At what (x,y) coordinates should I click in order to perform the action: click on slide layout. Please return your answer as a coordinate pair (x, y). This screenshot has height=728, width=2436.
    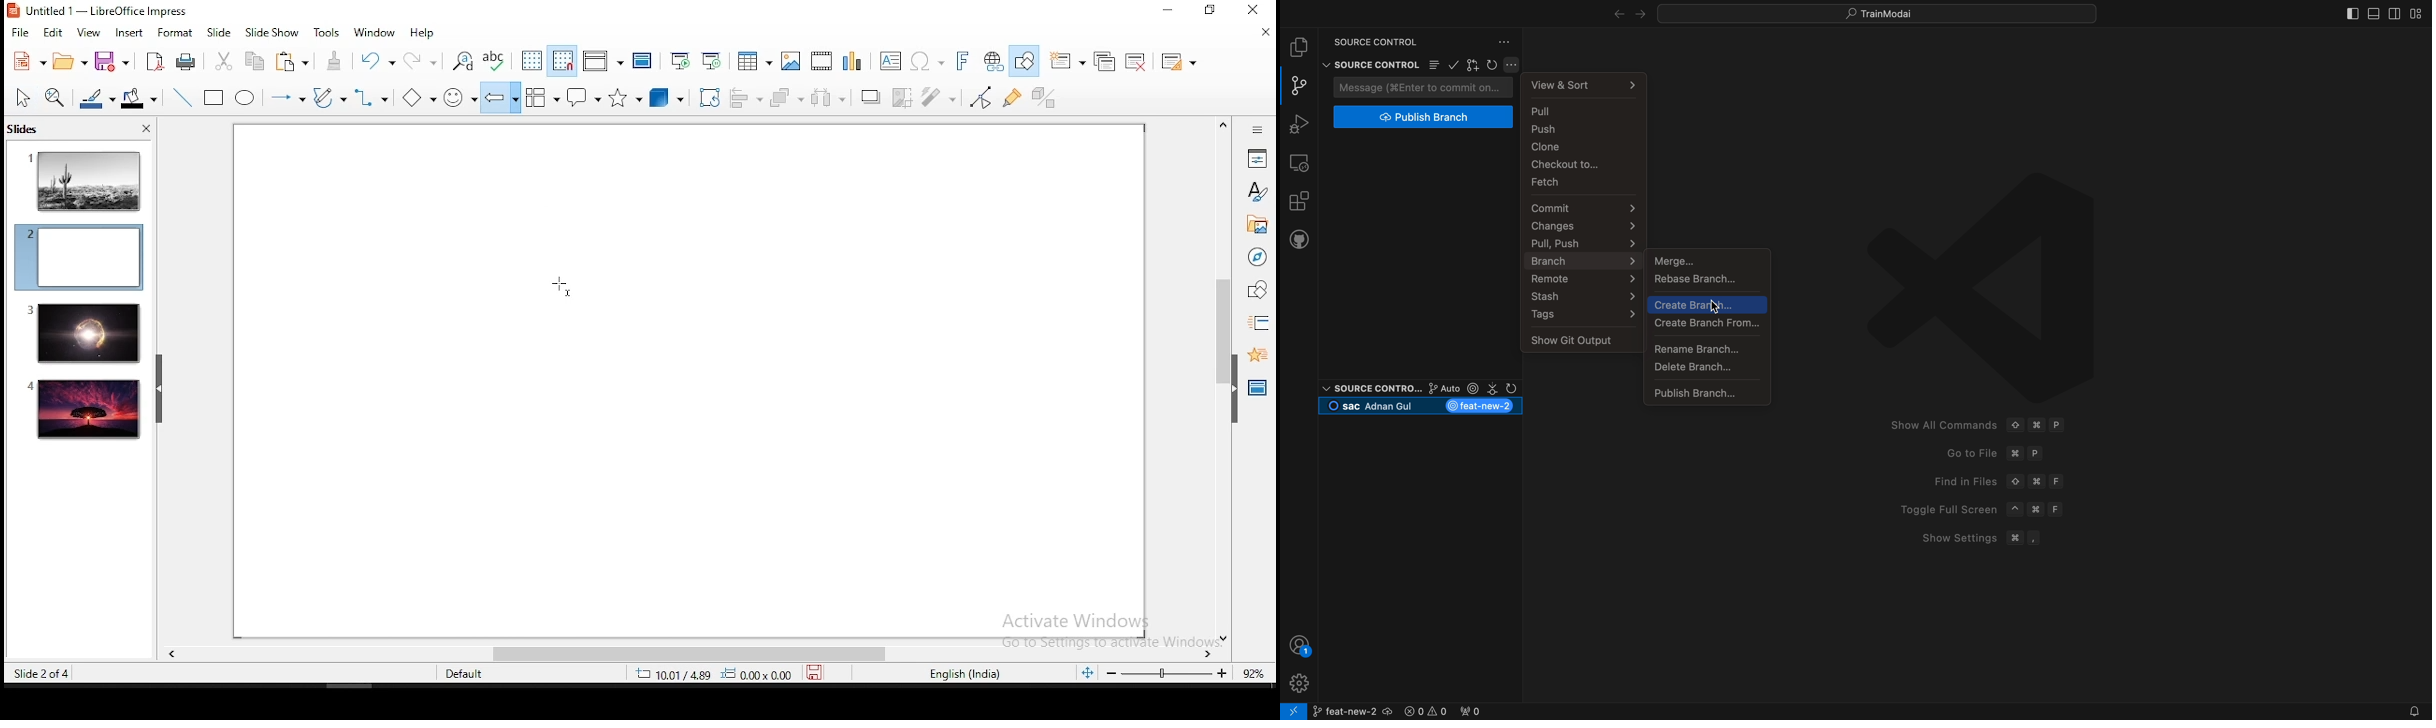
    Looking at the image, I should click on (1176, 62).